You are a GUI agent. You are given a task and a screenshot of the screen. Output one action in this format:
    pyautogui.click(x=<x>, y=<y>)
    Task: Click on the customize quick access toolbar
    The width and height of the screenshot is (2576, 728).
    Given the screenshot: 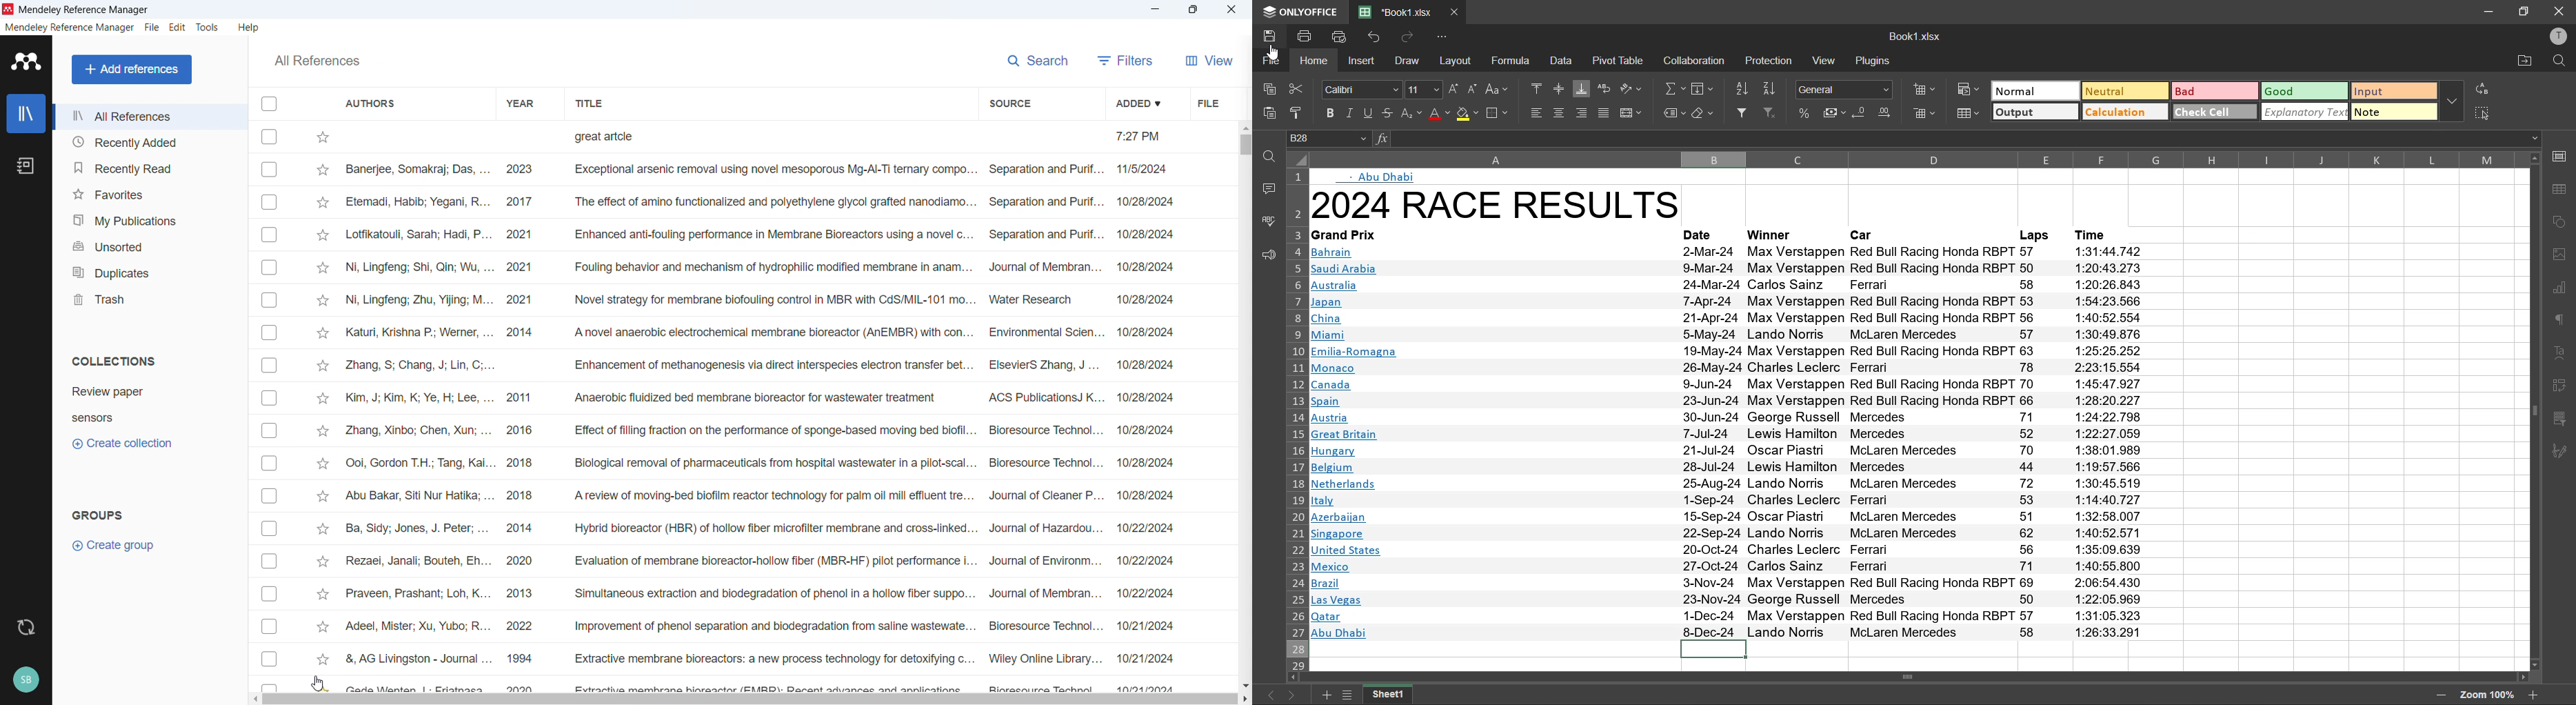 What is the action you would take?
    pyautogui.click(x=1443, y=37)
    